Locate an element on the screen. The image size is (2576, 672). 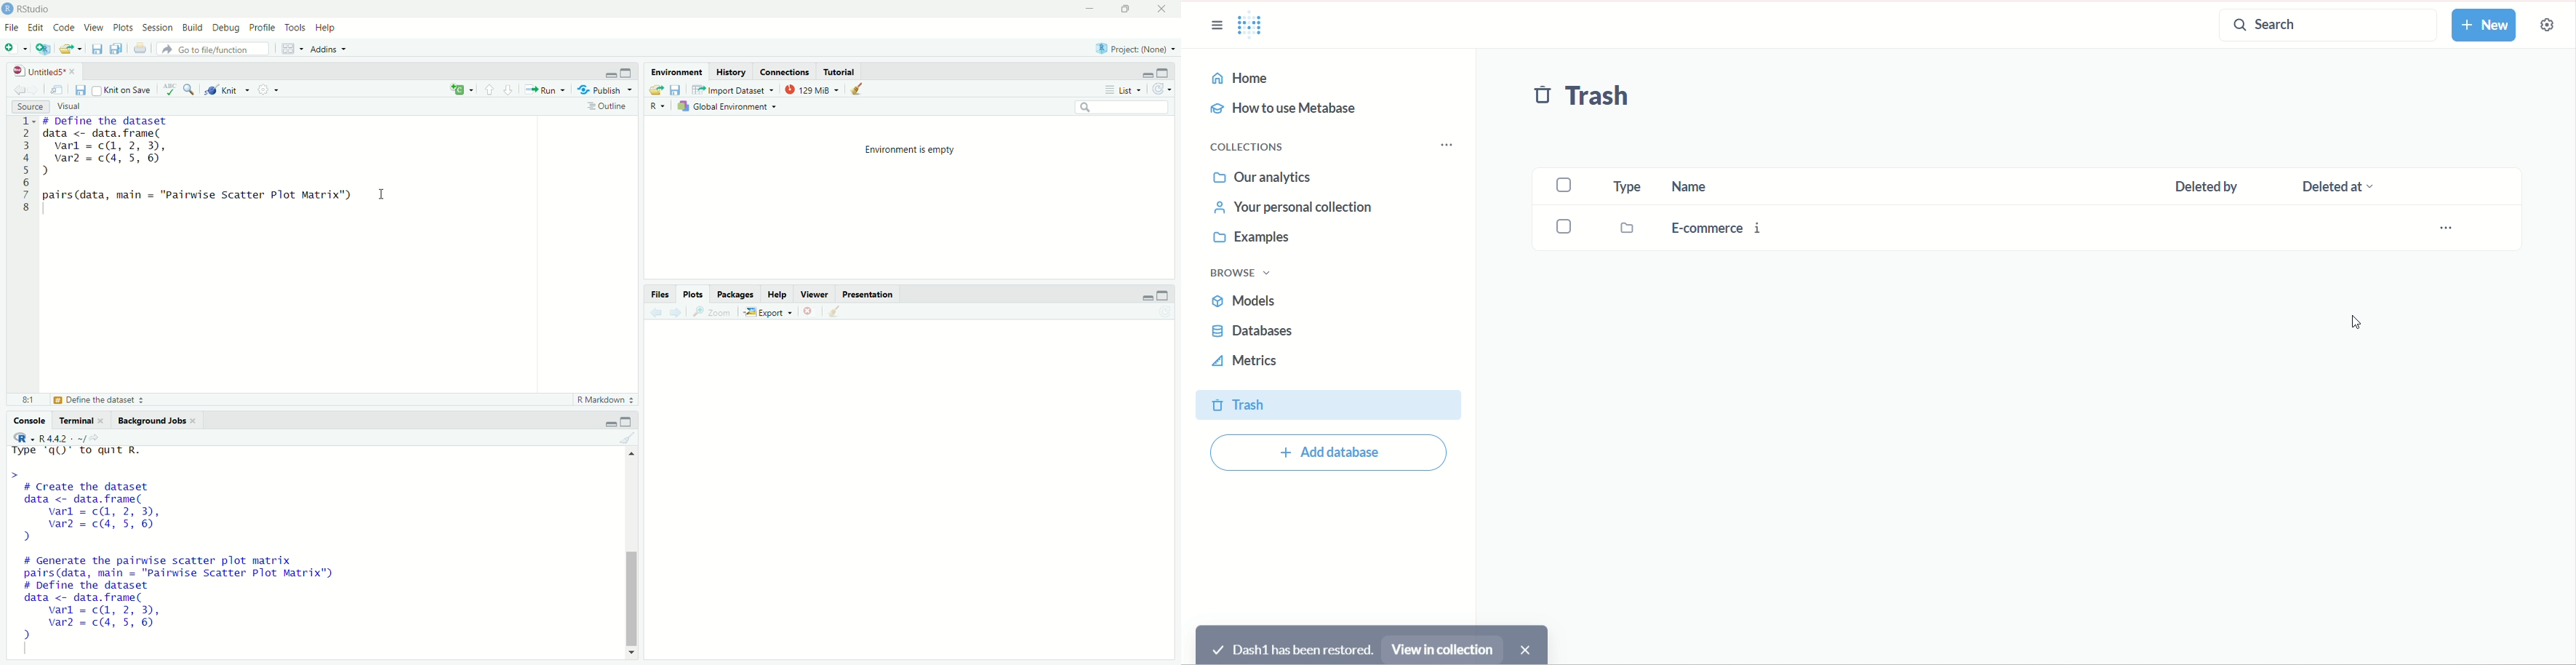
Zoom is located at coordinates (710, 310).